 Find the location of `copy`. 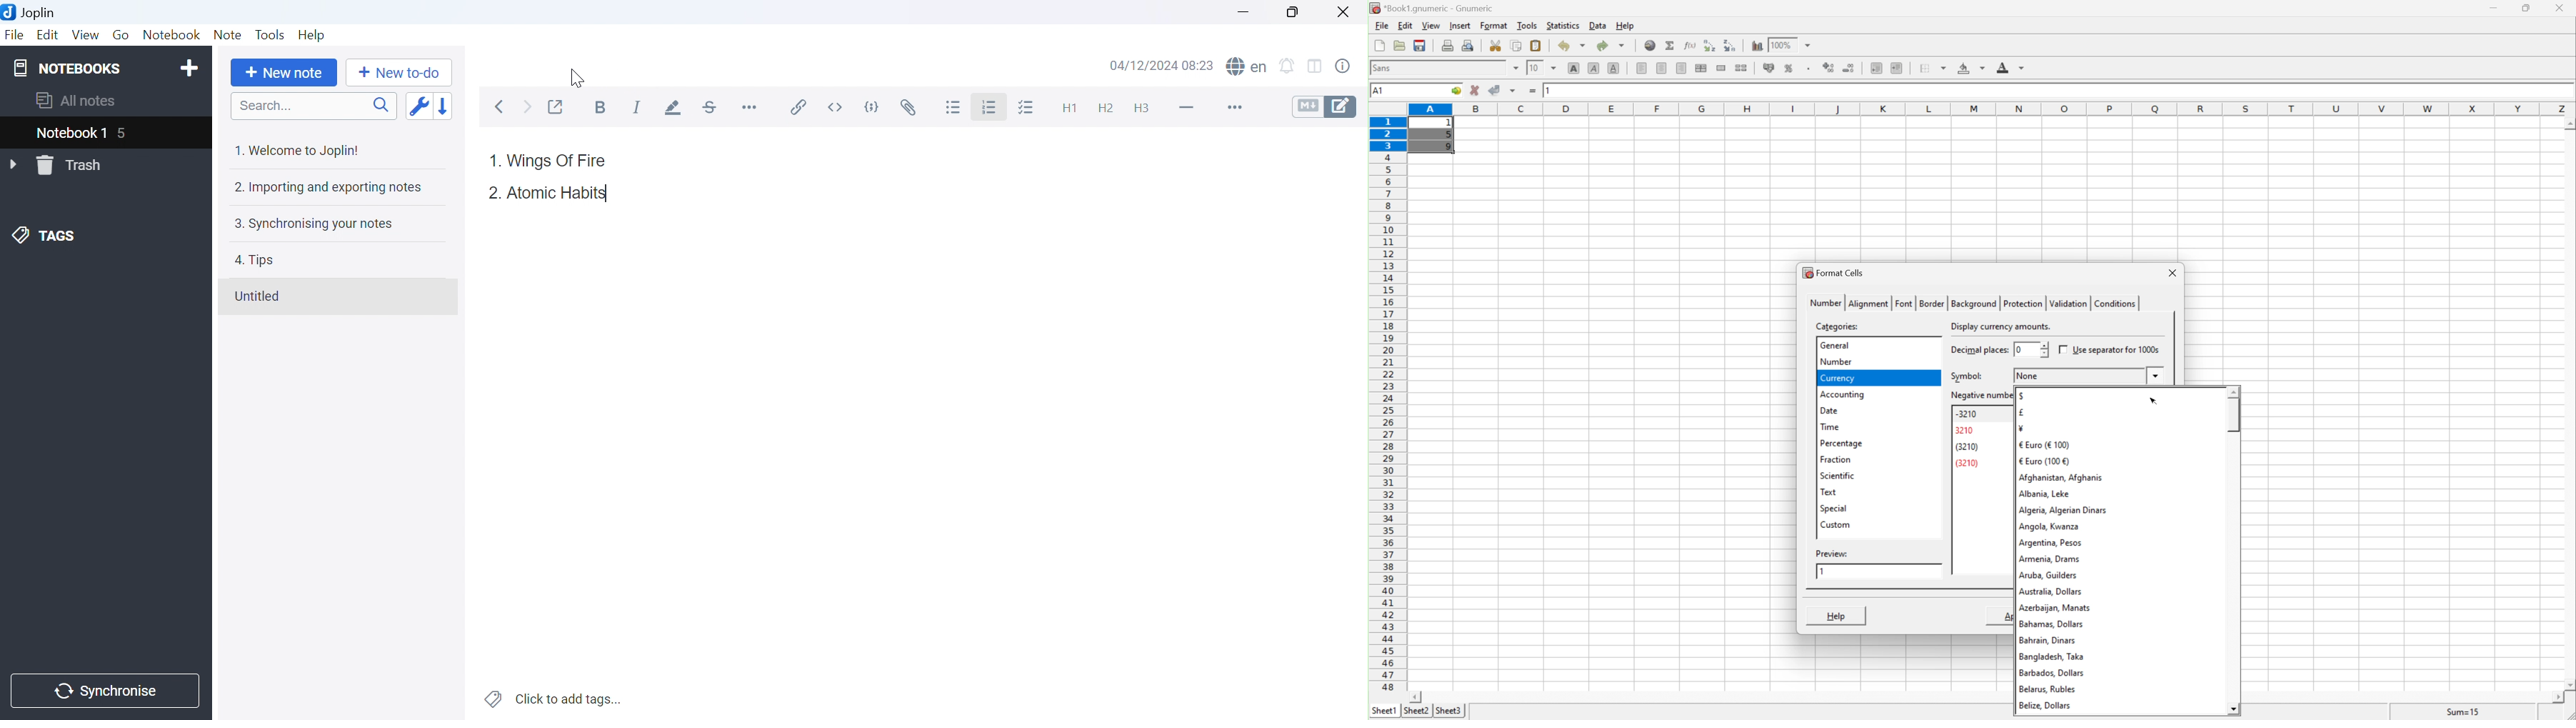

copy is located at coordinates (1516, 45).